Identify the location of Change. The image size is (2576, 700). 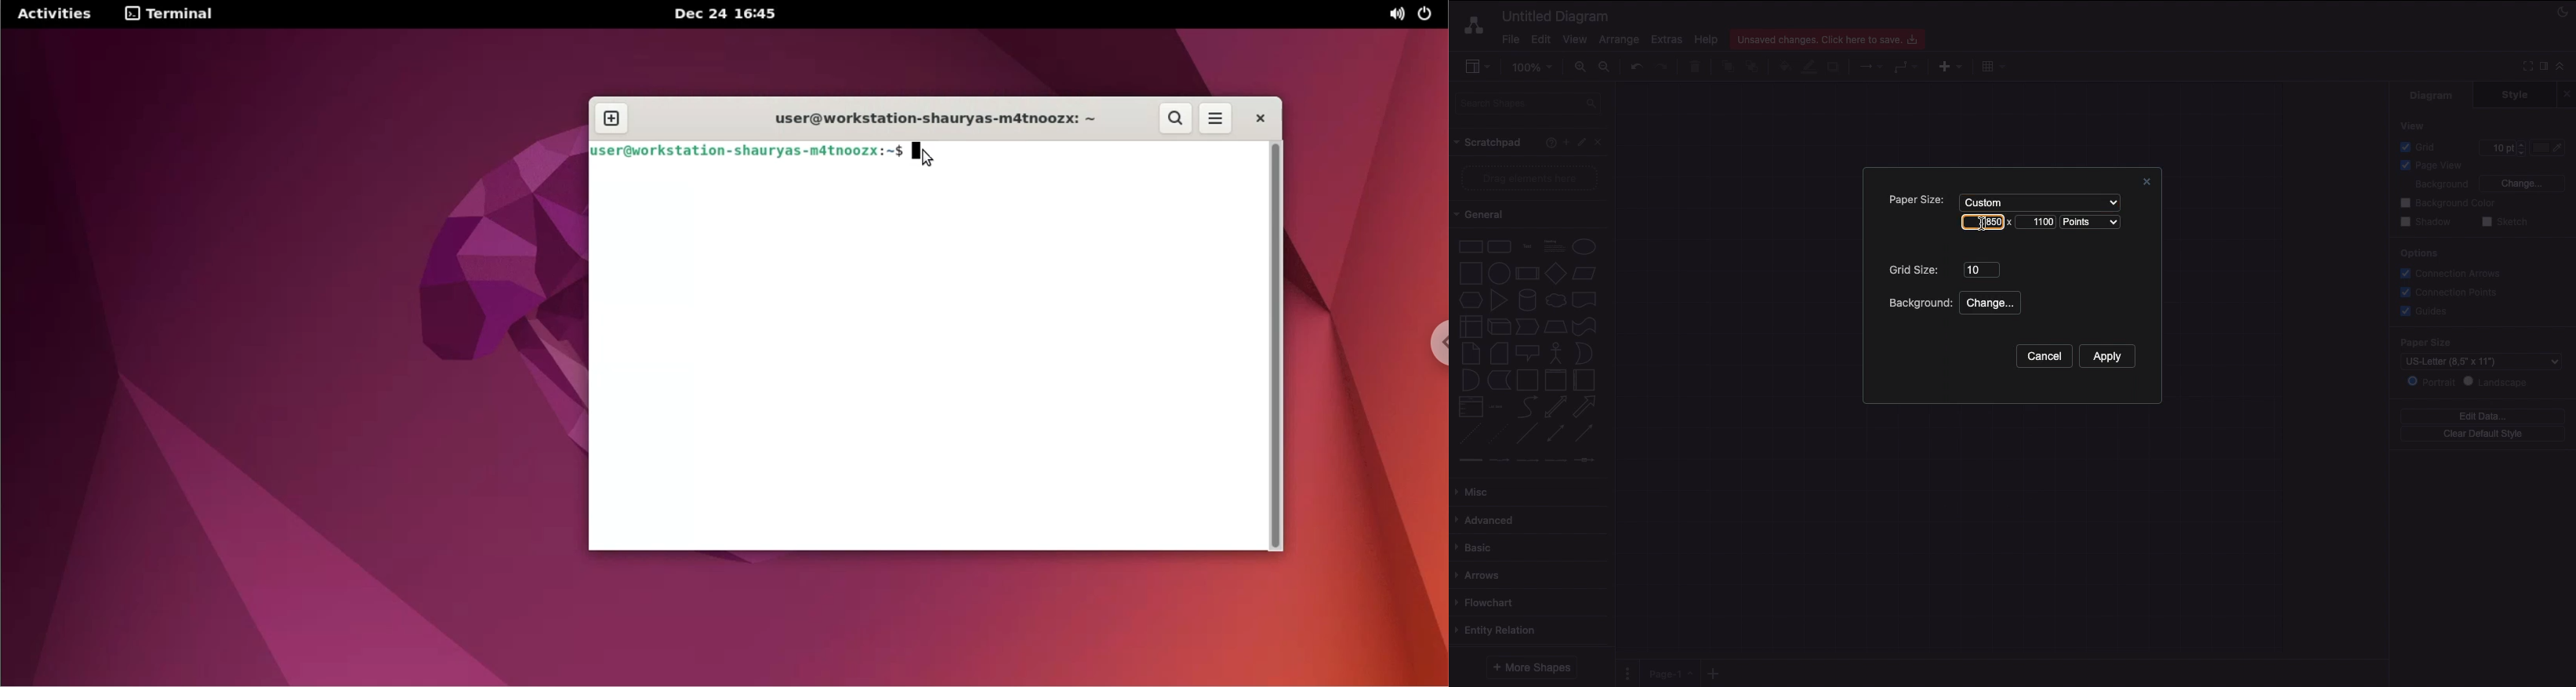
(2521, 182).